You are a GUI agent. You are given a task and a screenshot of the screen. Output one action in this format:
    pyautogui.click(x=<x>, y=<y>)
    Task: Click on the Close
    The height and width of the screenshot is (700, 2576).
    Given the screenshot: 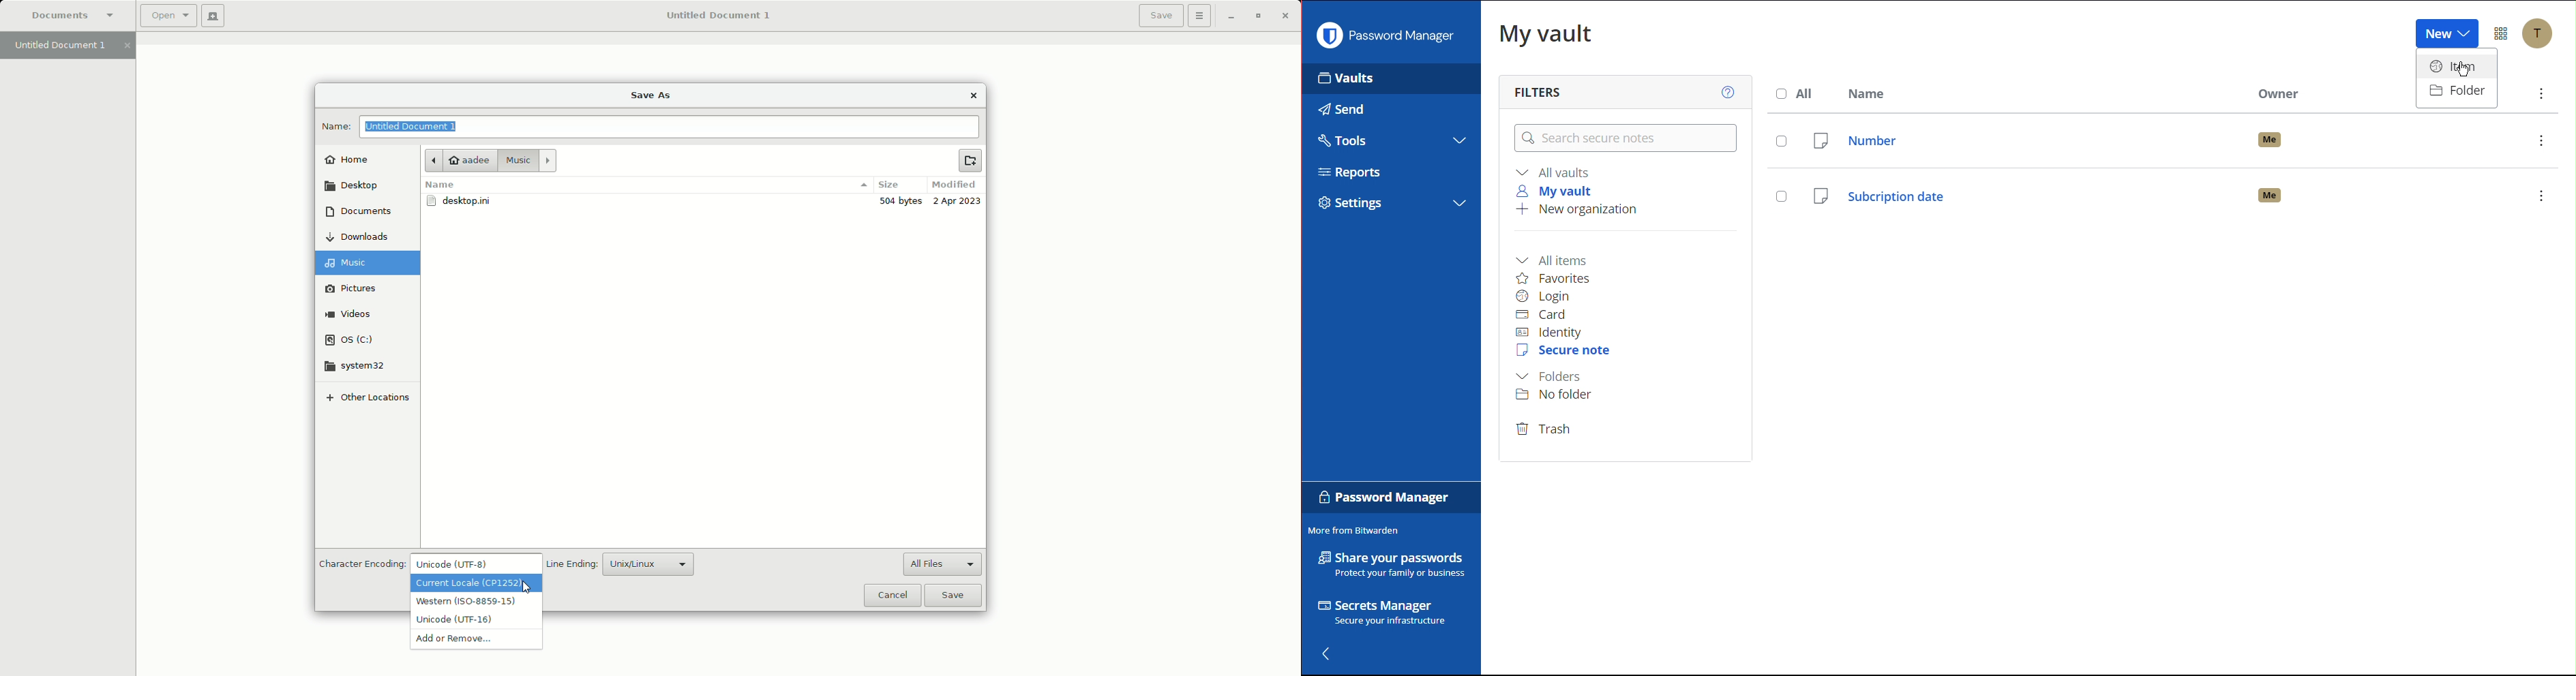 What is the action you would take?
    pyautogui.click(x=1286, y=16)
    